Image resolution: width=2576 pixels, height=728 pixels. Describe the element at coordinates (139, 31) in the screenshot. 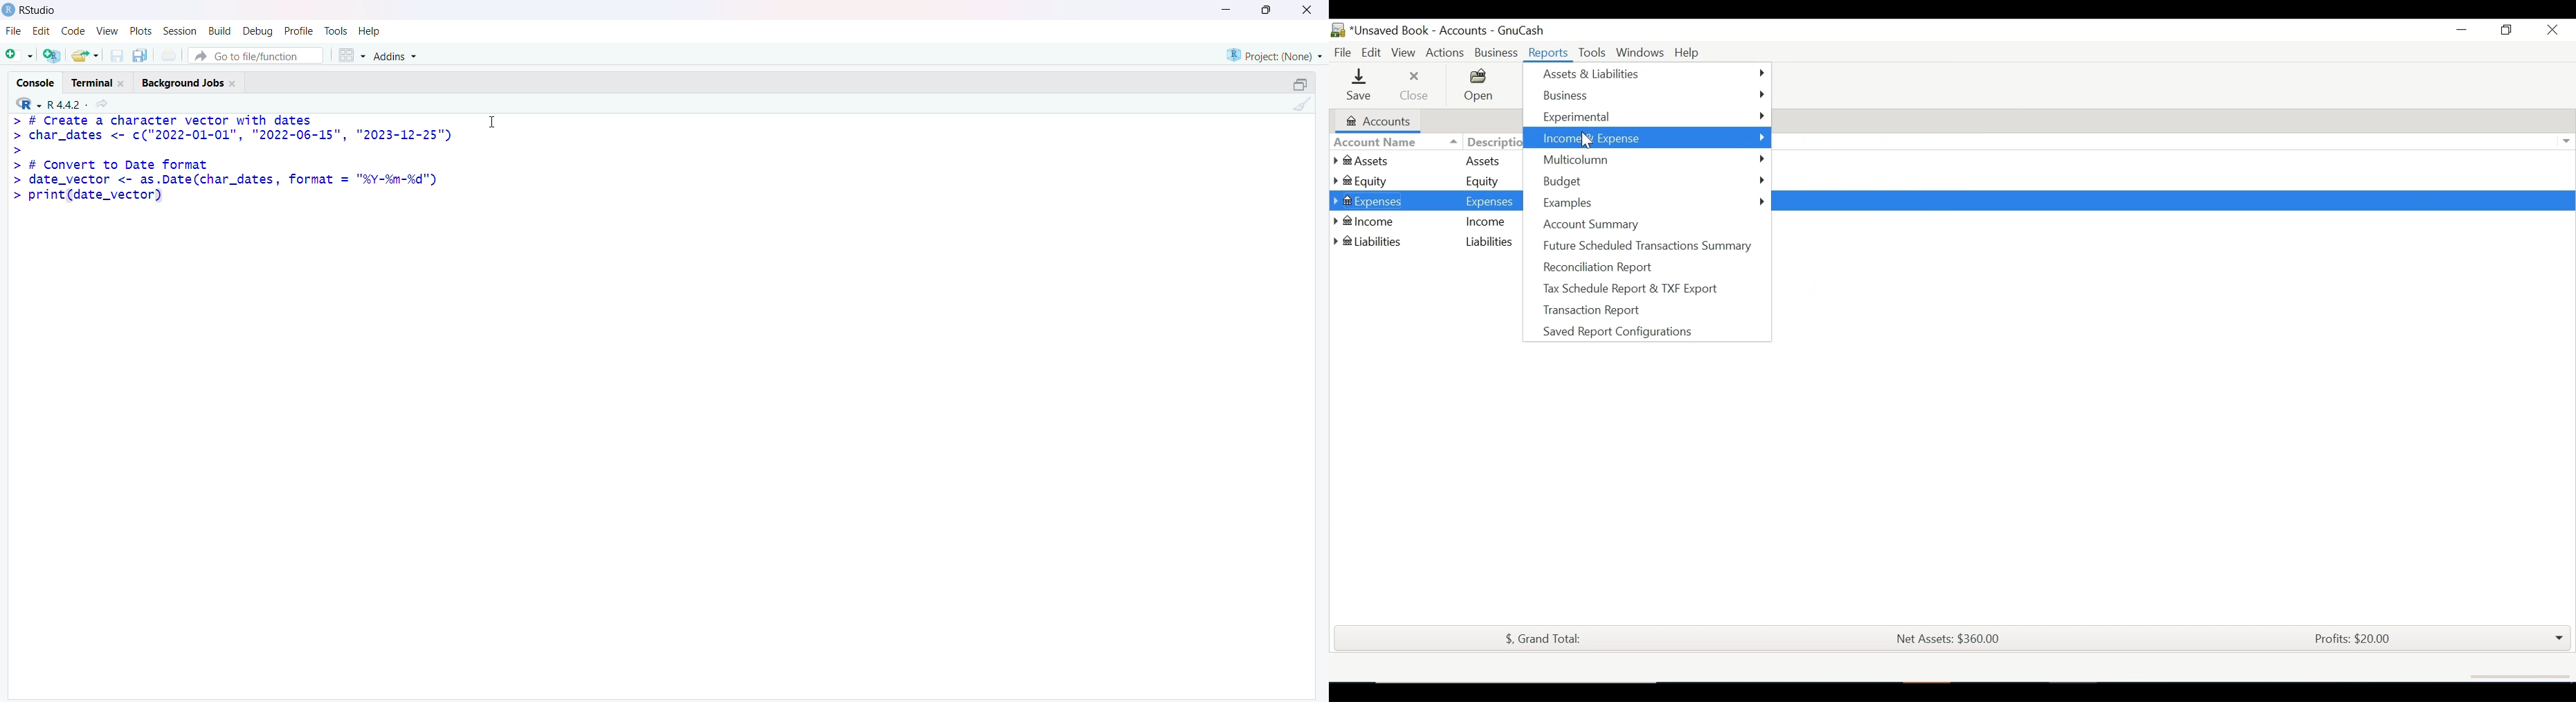

I see `Plots` at that location.